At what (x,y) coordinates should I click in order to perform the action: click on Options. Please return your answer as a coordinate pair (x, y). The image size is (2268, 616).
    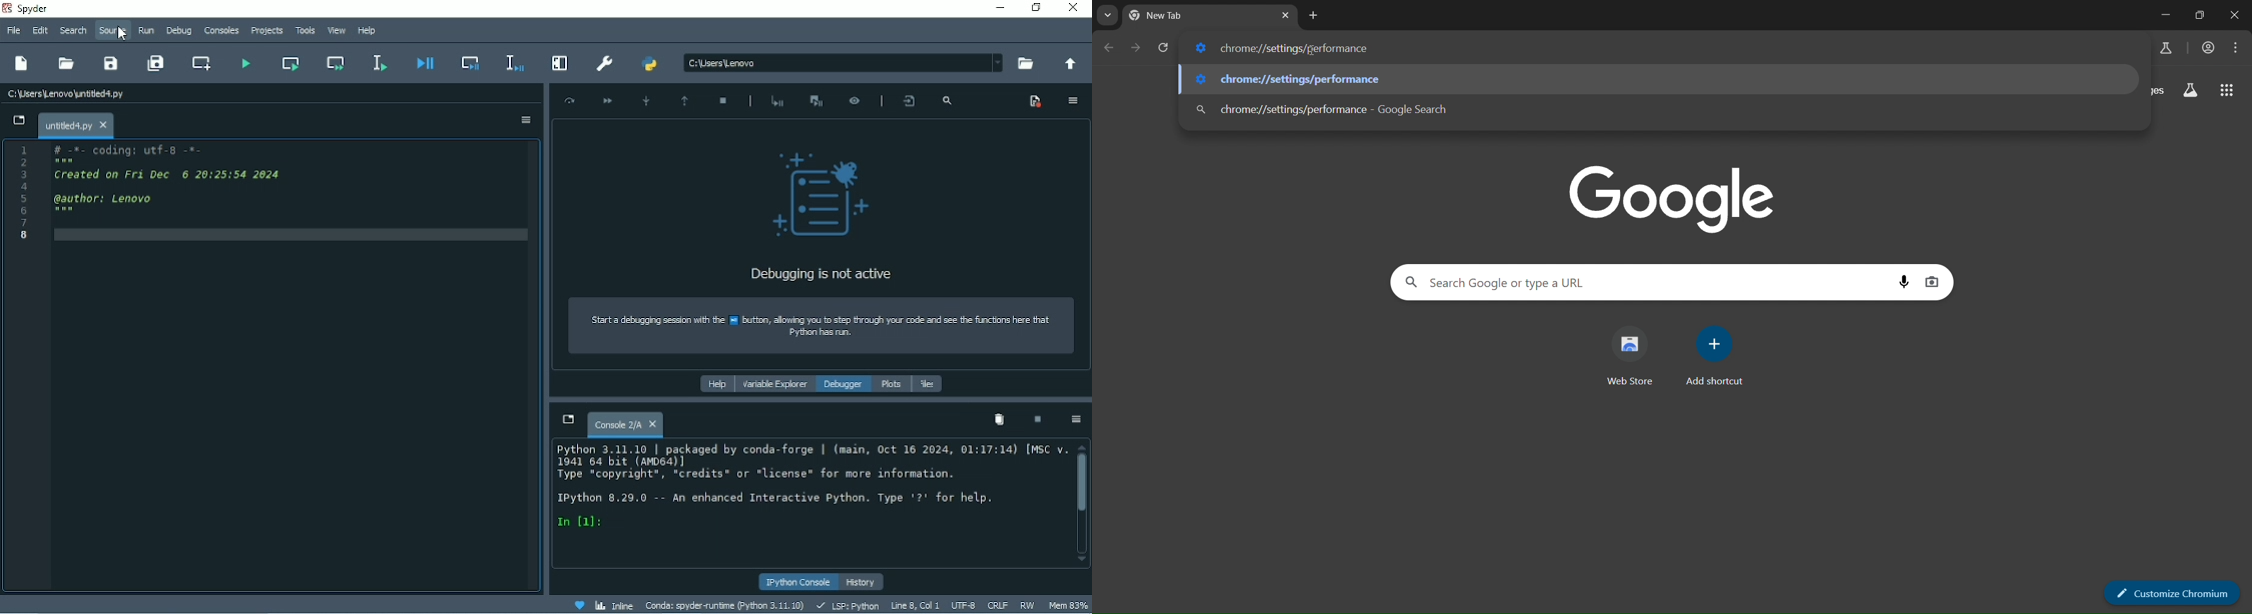
    Looking at the image, I should click on (1074, 101).